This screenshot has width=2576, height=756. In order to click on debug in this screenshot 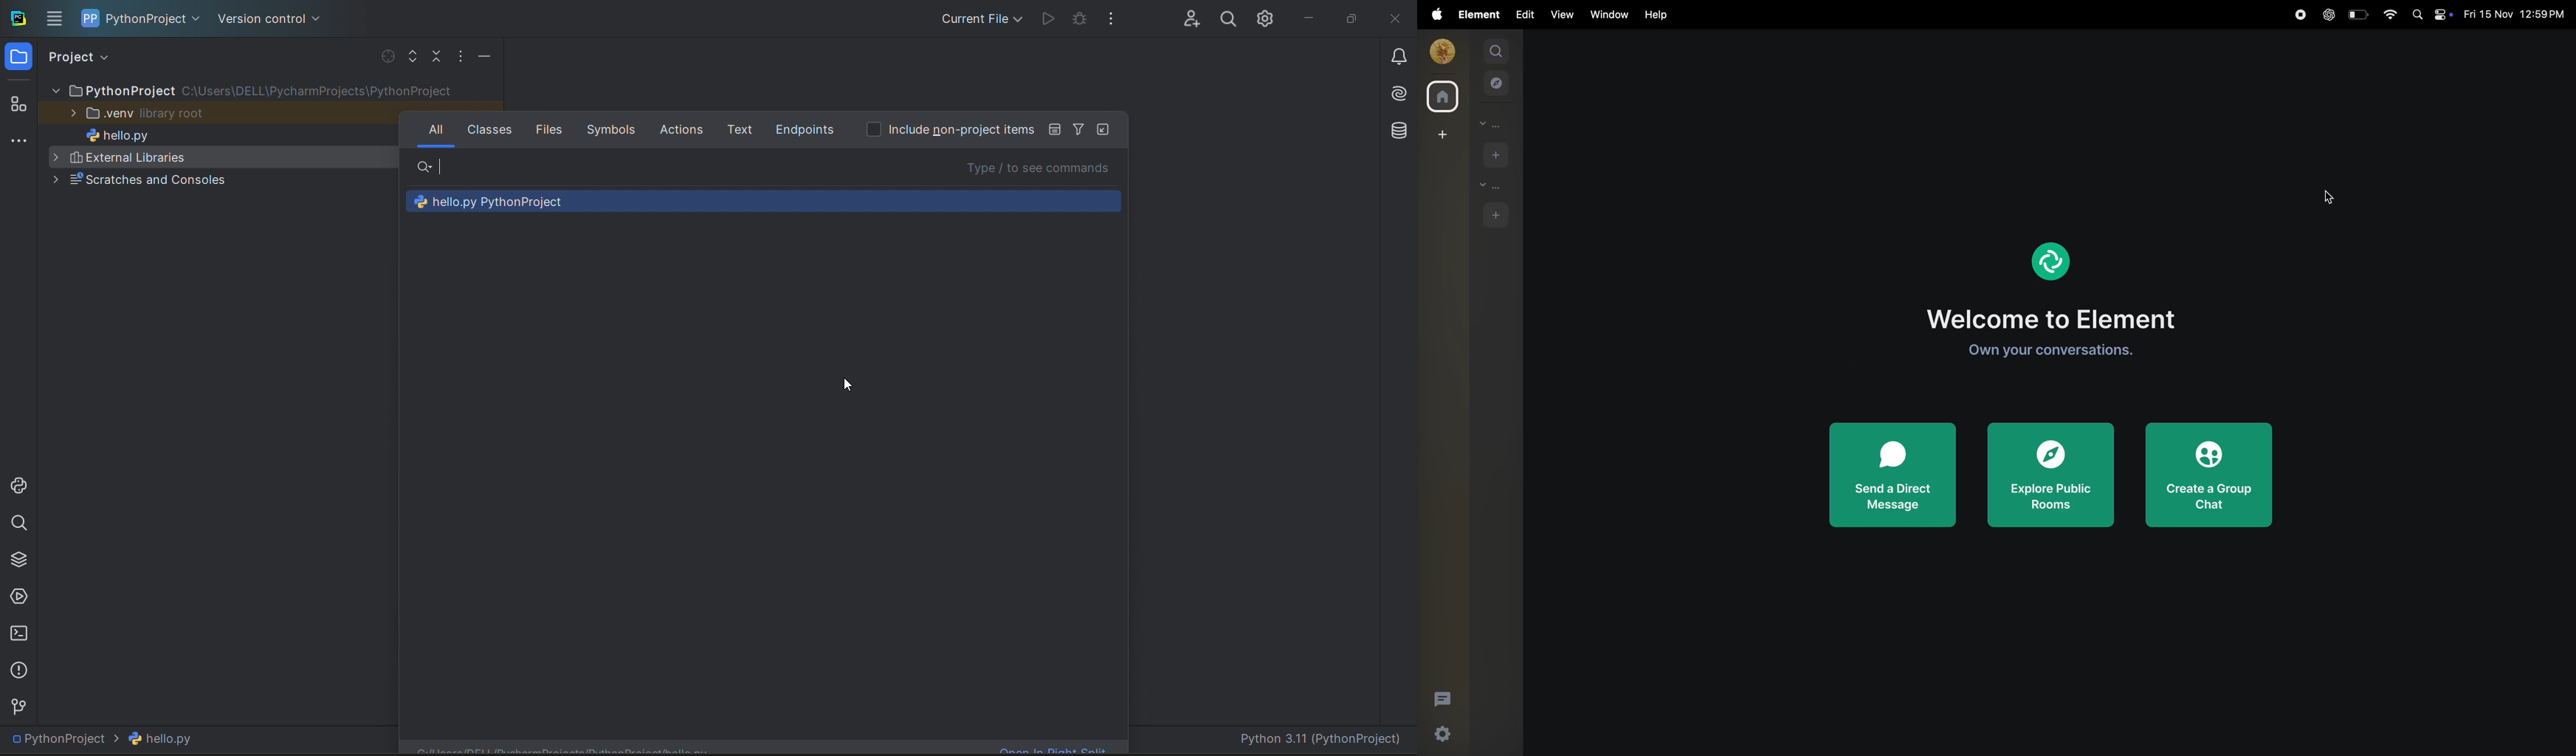, I will do `click(1080, 17)`.